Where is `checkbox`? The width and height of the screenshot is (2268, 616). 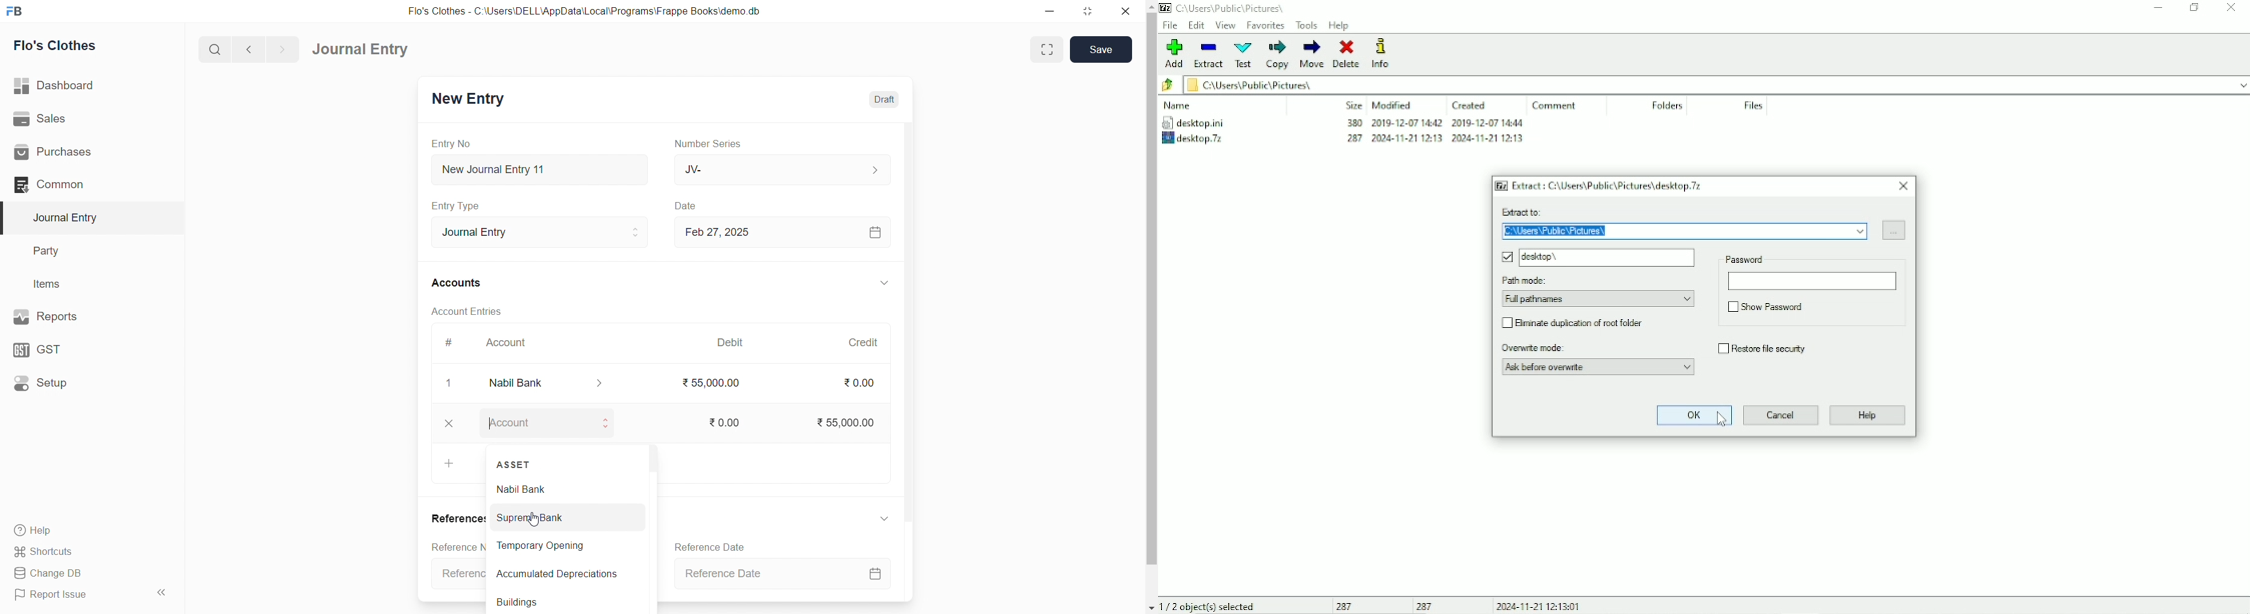
checkbox is located at coordinates (1720, 348).